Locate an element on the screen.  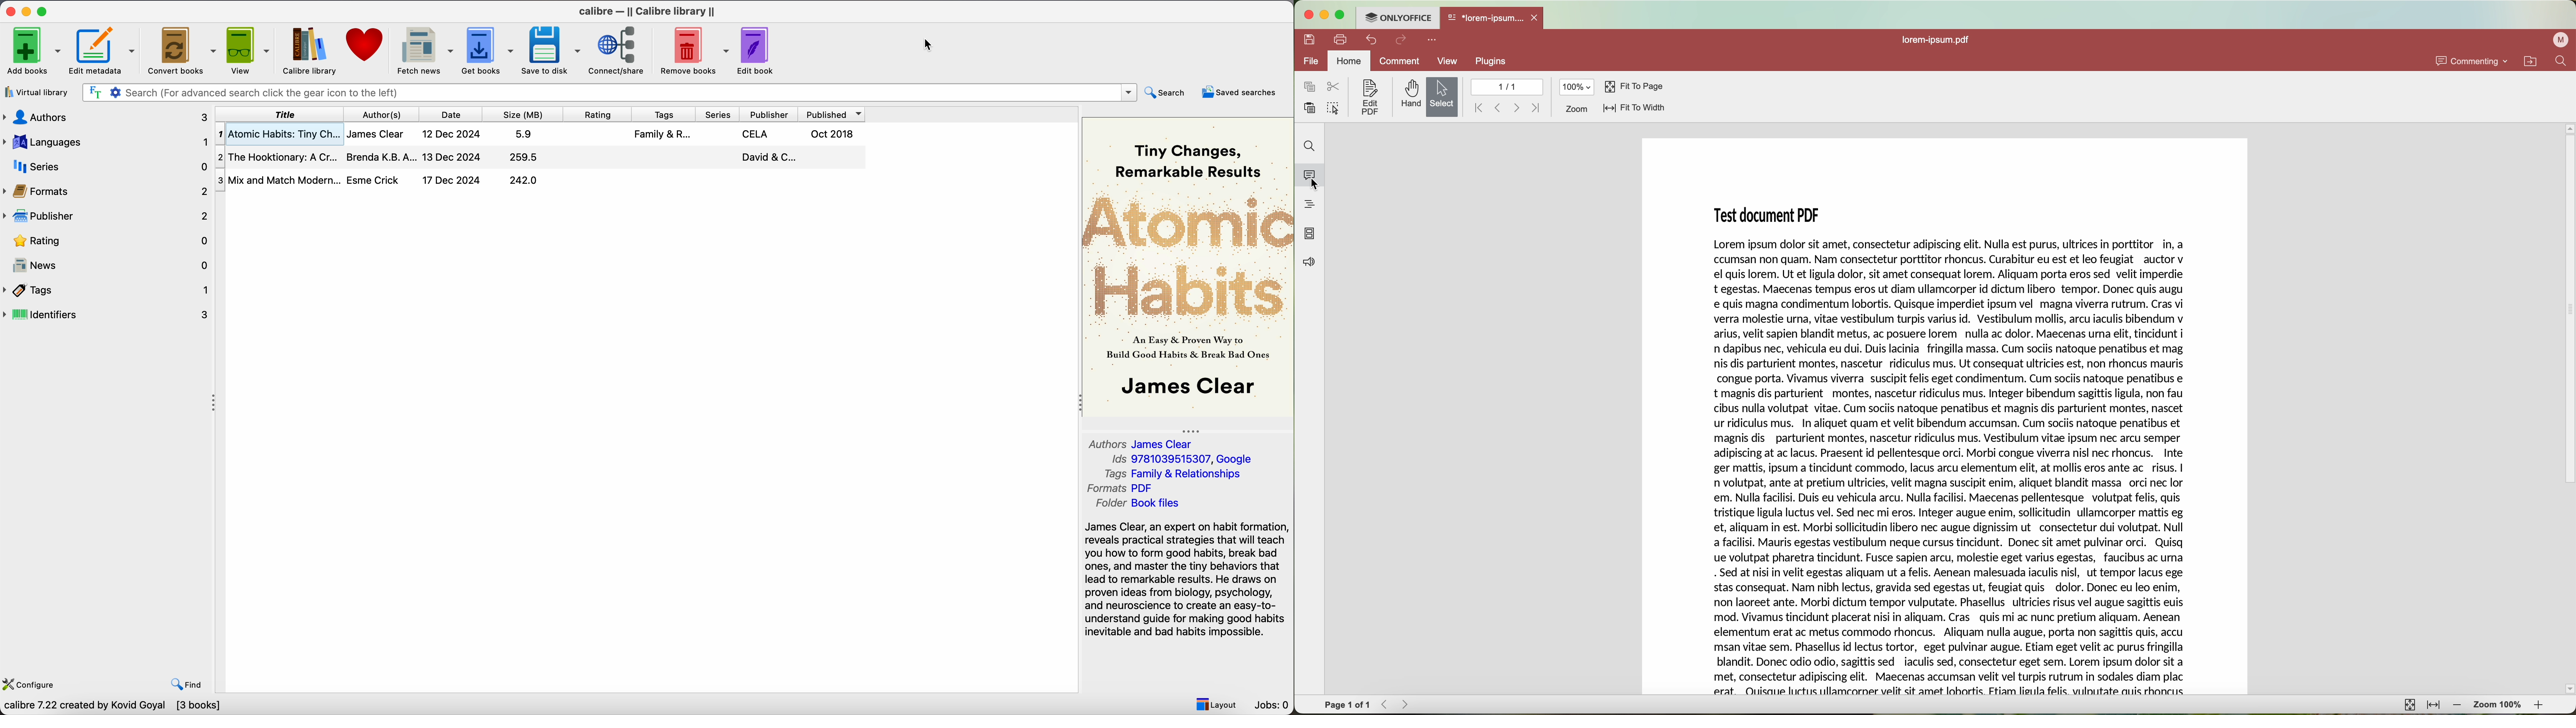
rating is located at coordinates (600, 114).